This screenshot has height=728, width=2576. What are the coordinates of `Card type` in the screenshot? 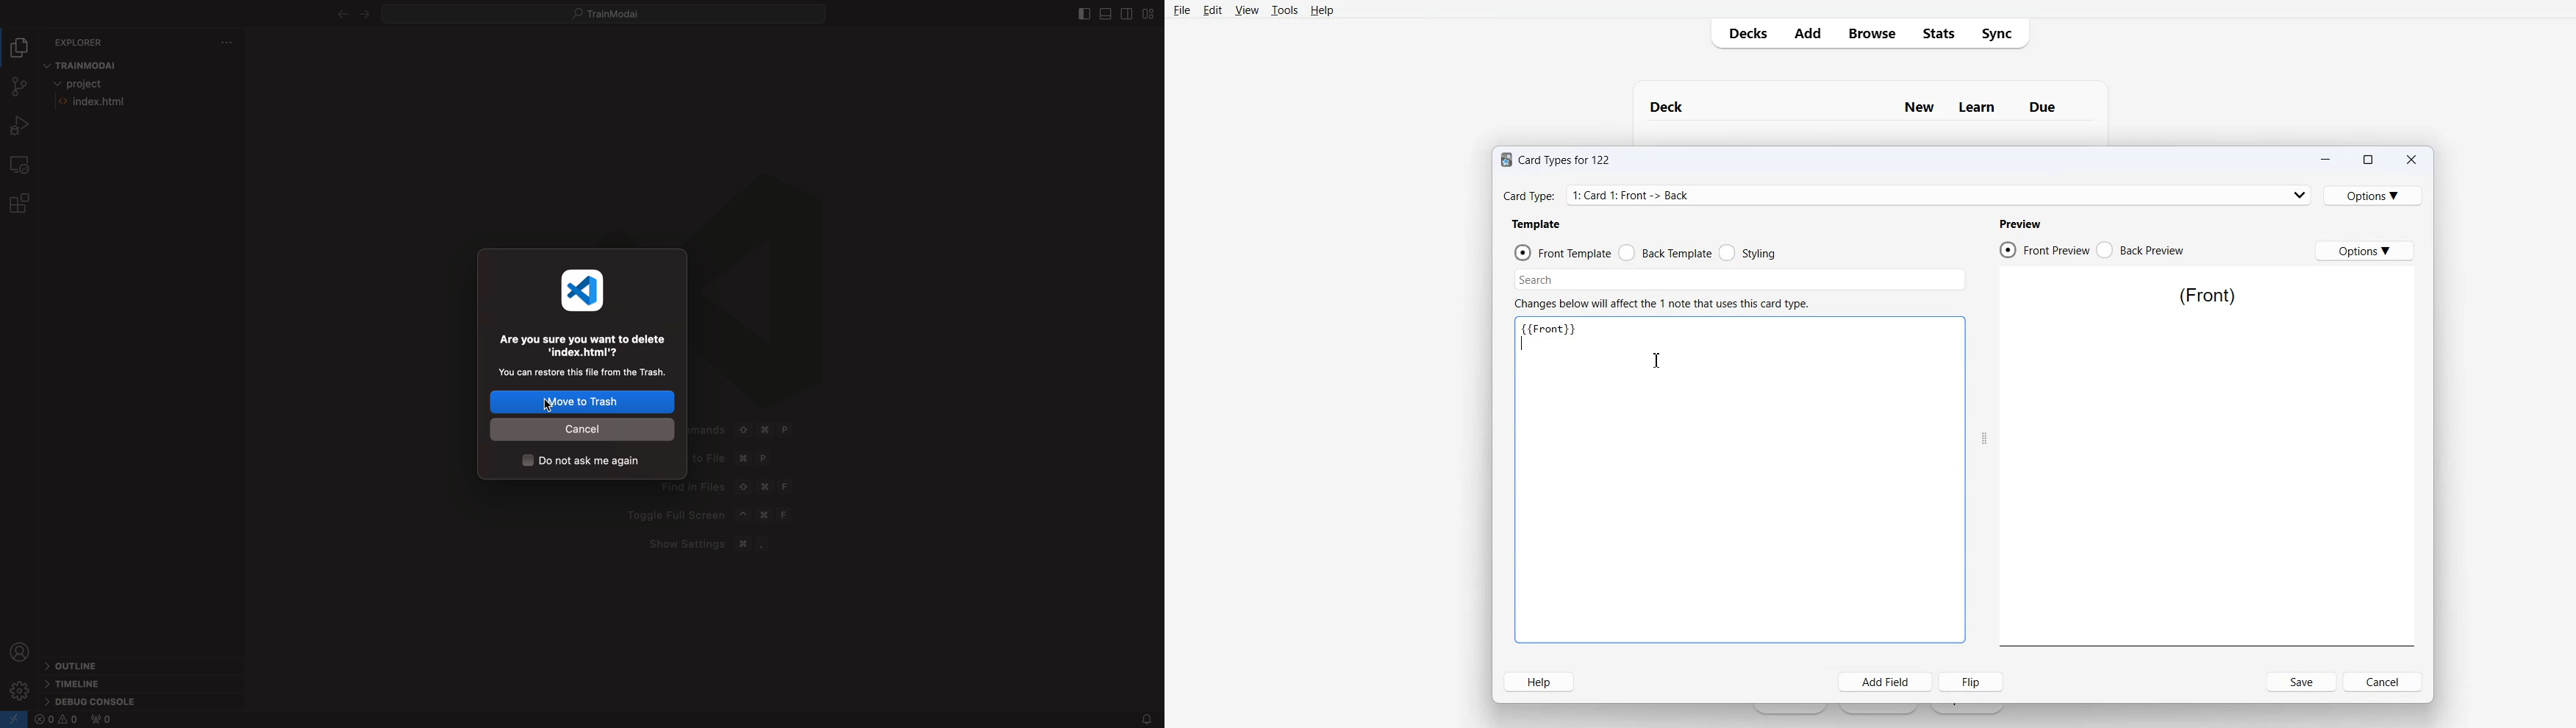 It's located at (1906, 194).